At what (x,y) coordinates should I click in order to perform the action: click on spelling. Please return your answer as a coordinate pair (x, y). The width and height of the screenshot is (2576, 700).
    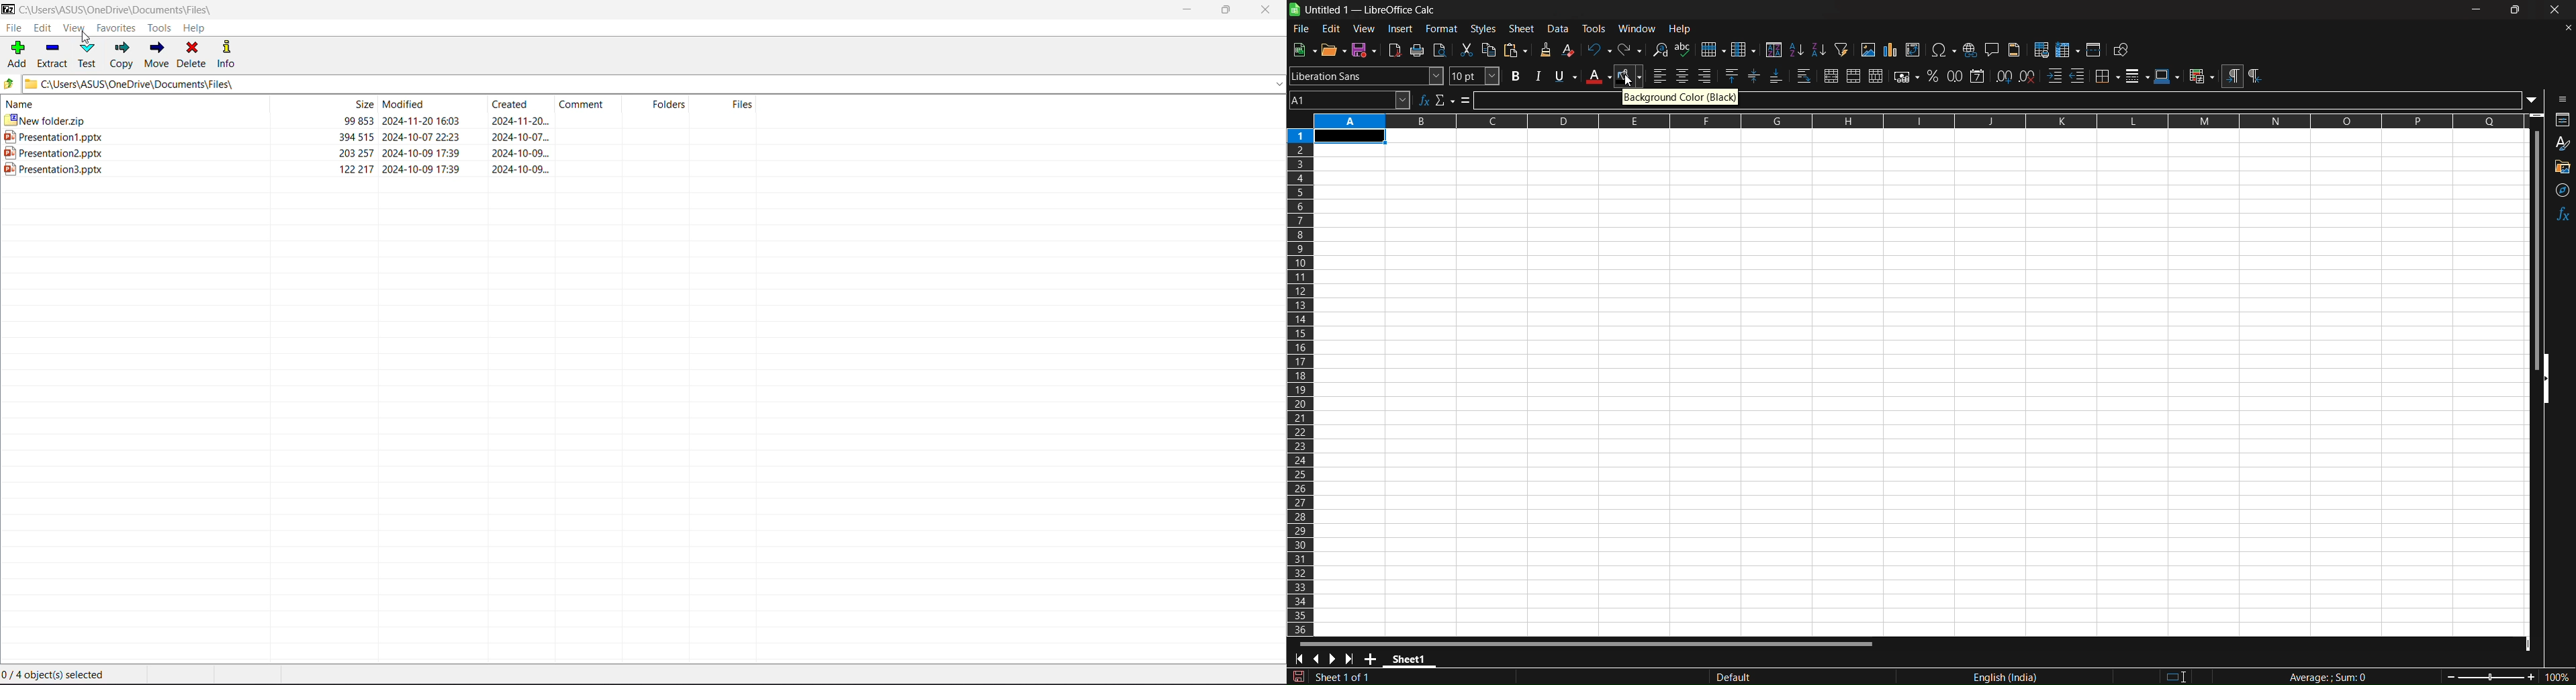
    Looking at the image, I should click on (1684, 49).